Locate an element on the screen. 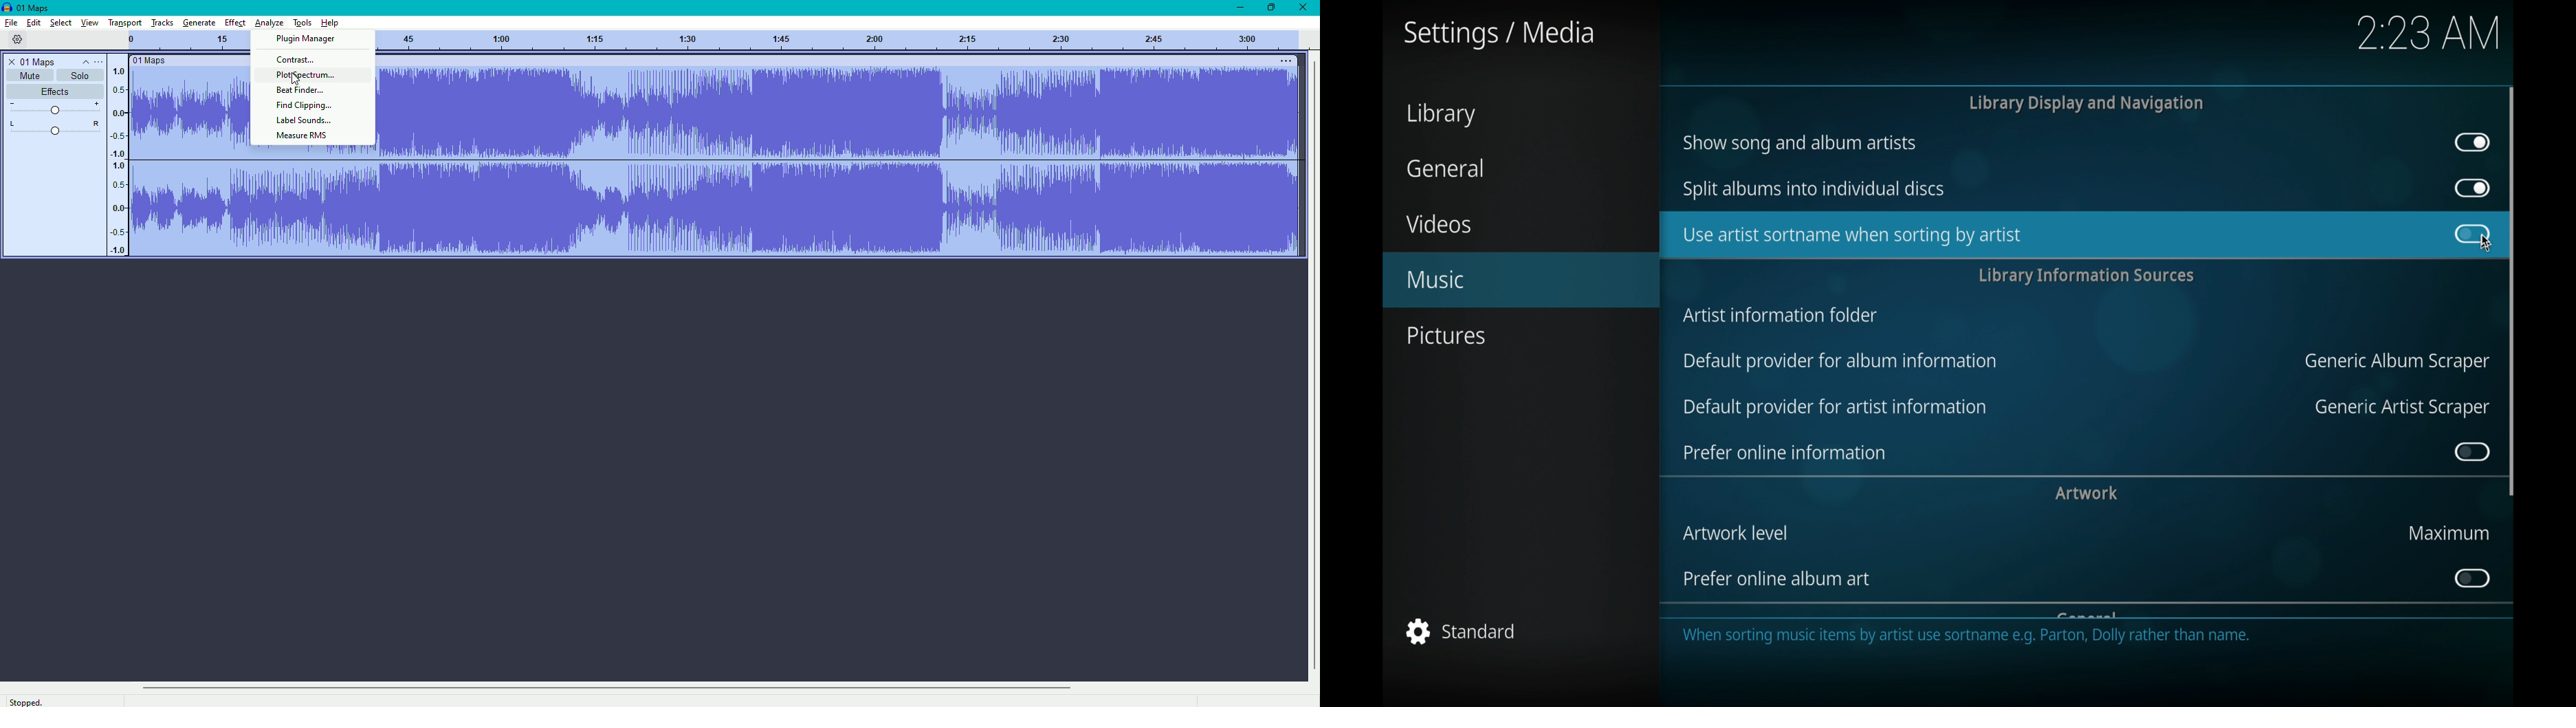 This screenshot has height=728, width=2576. scroll box is located at coordinates (2512, 290).